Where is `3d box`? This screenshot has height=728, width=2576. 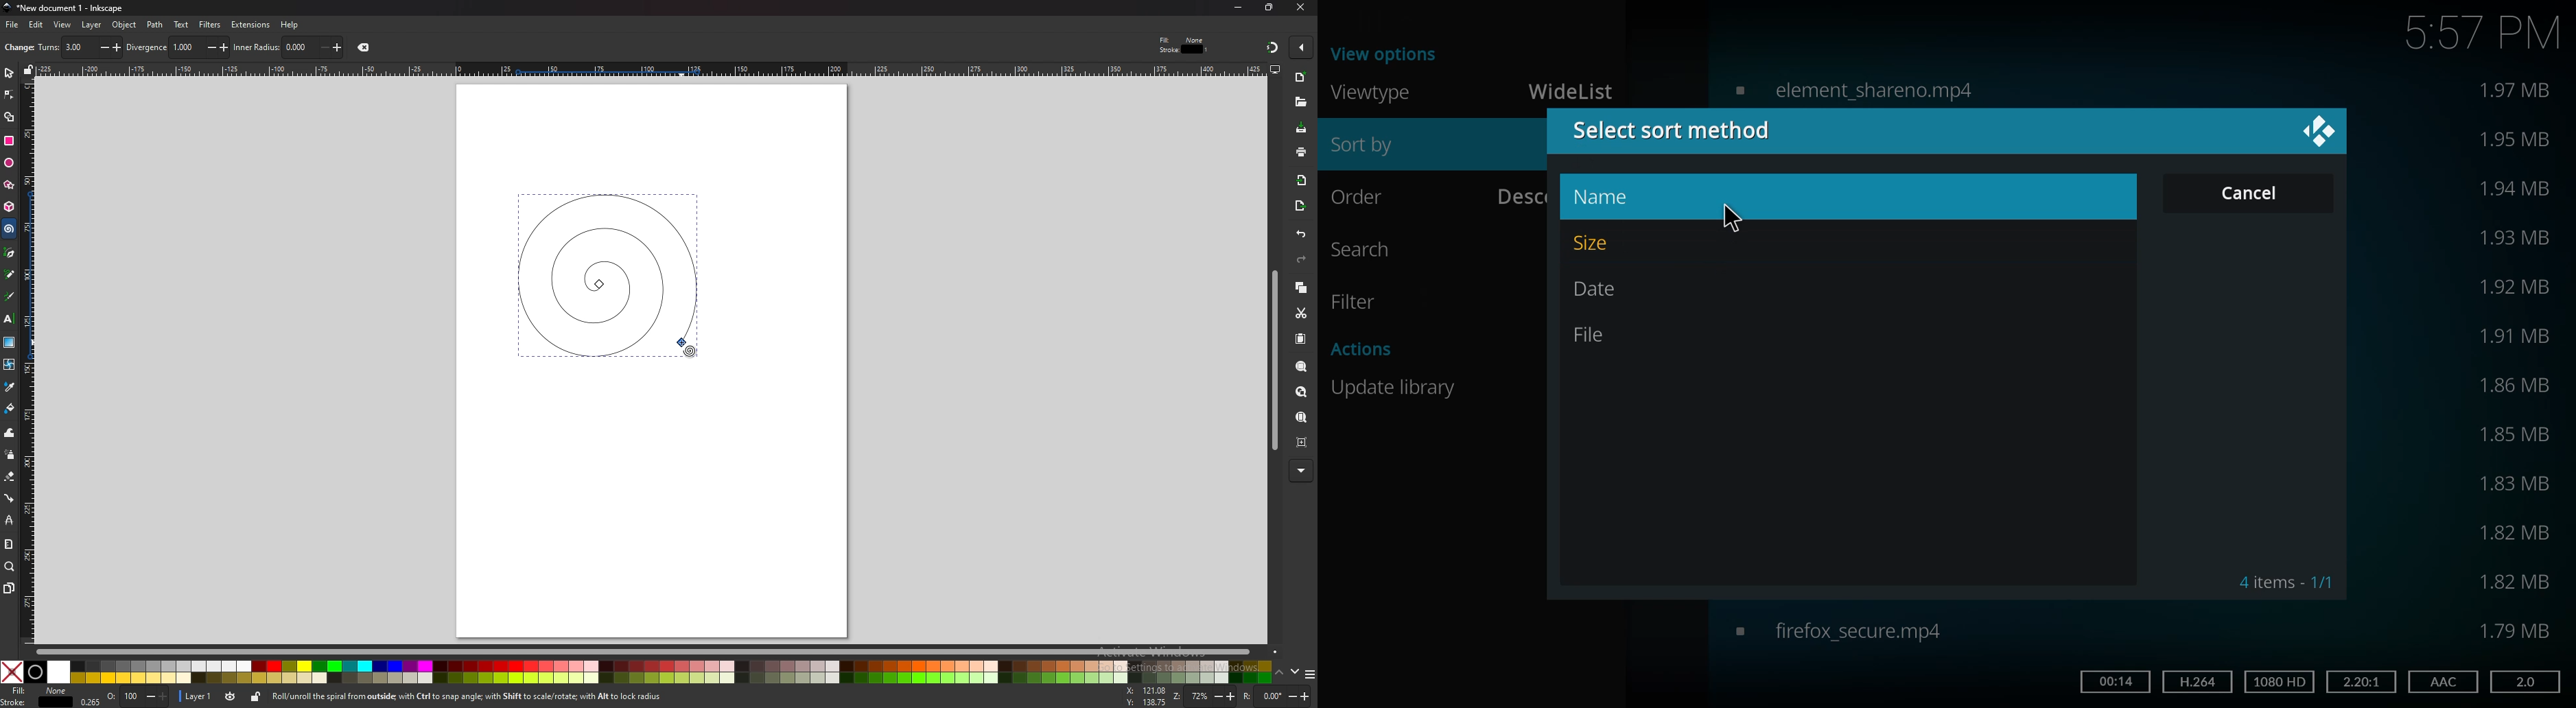 3d box is located at coordinates (9, 208).